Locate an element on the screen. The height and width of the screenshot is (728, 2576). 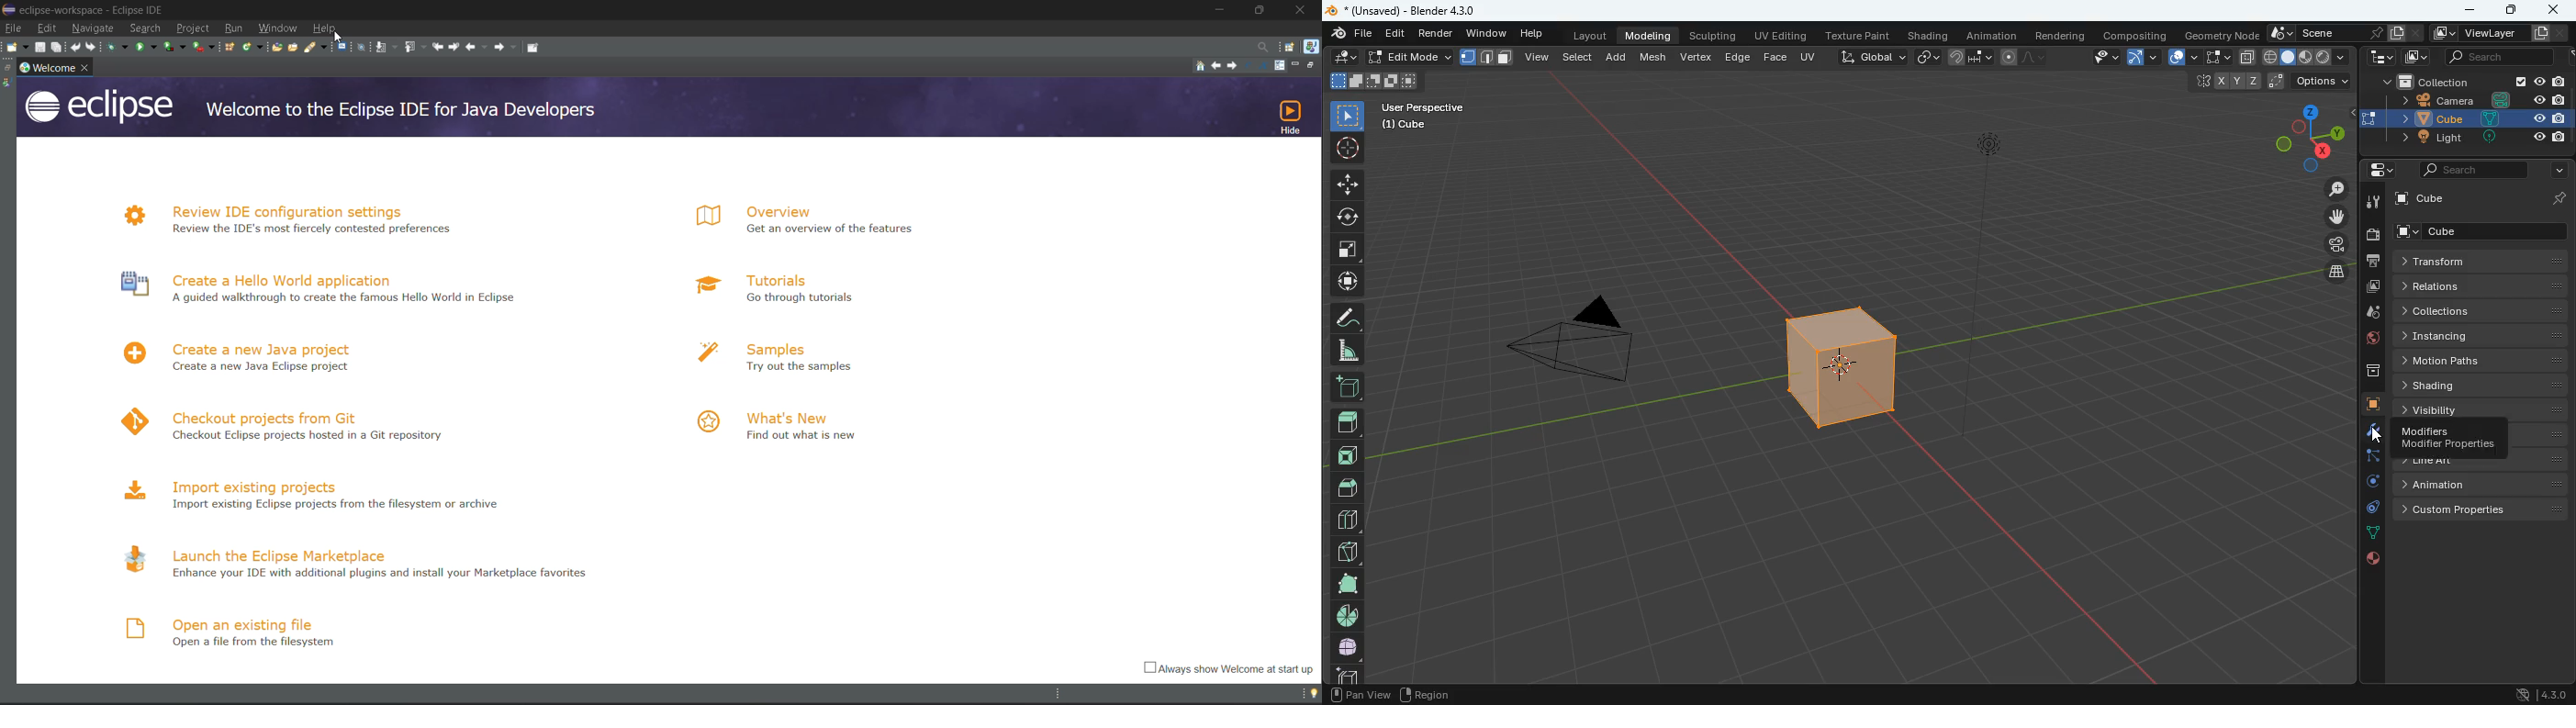
eclipse is located at coordinates (97, 107).